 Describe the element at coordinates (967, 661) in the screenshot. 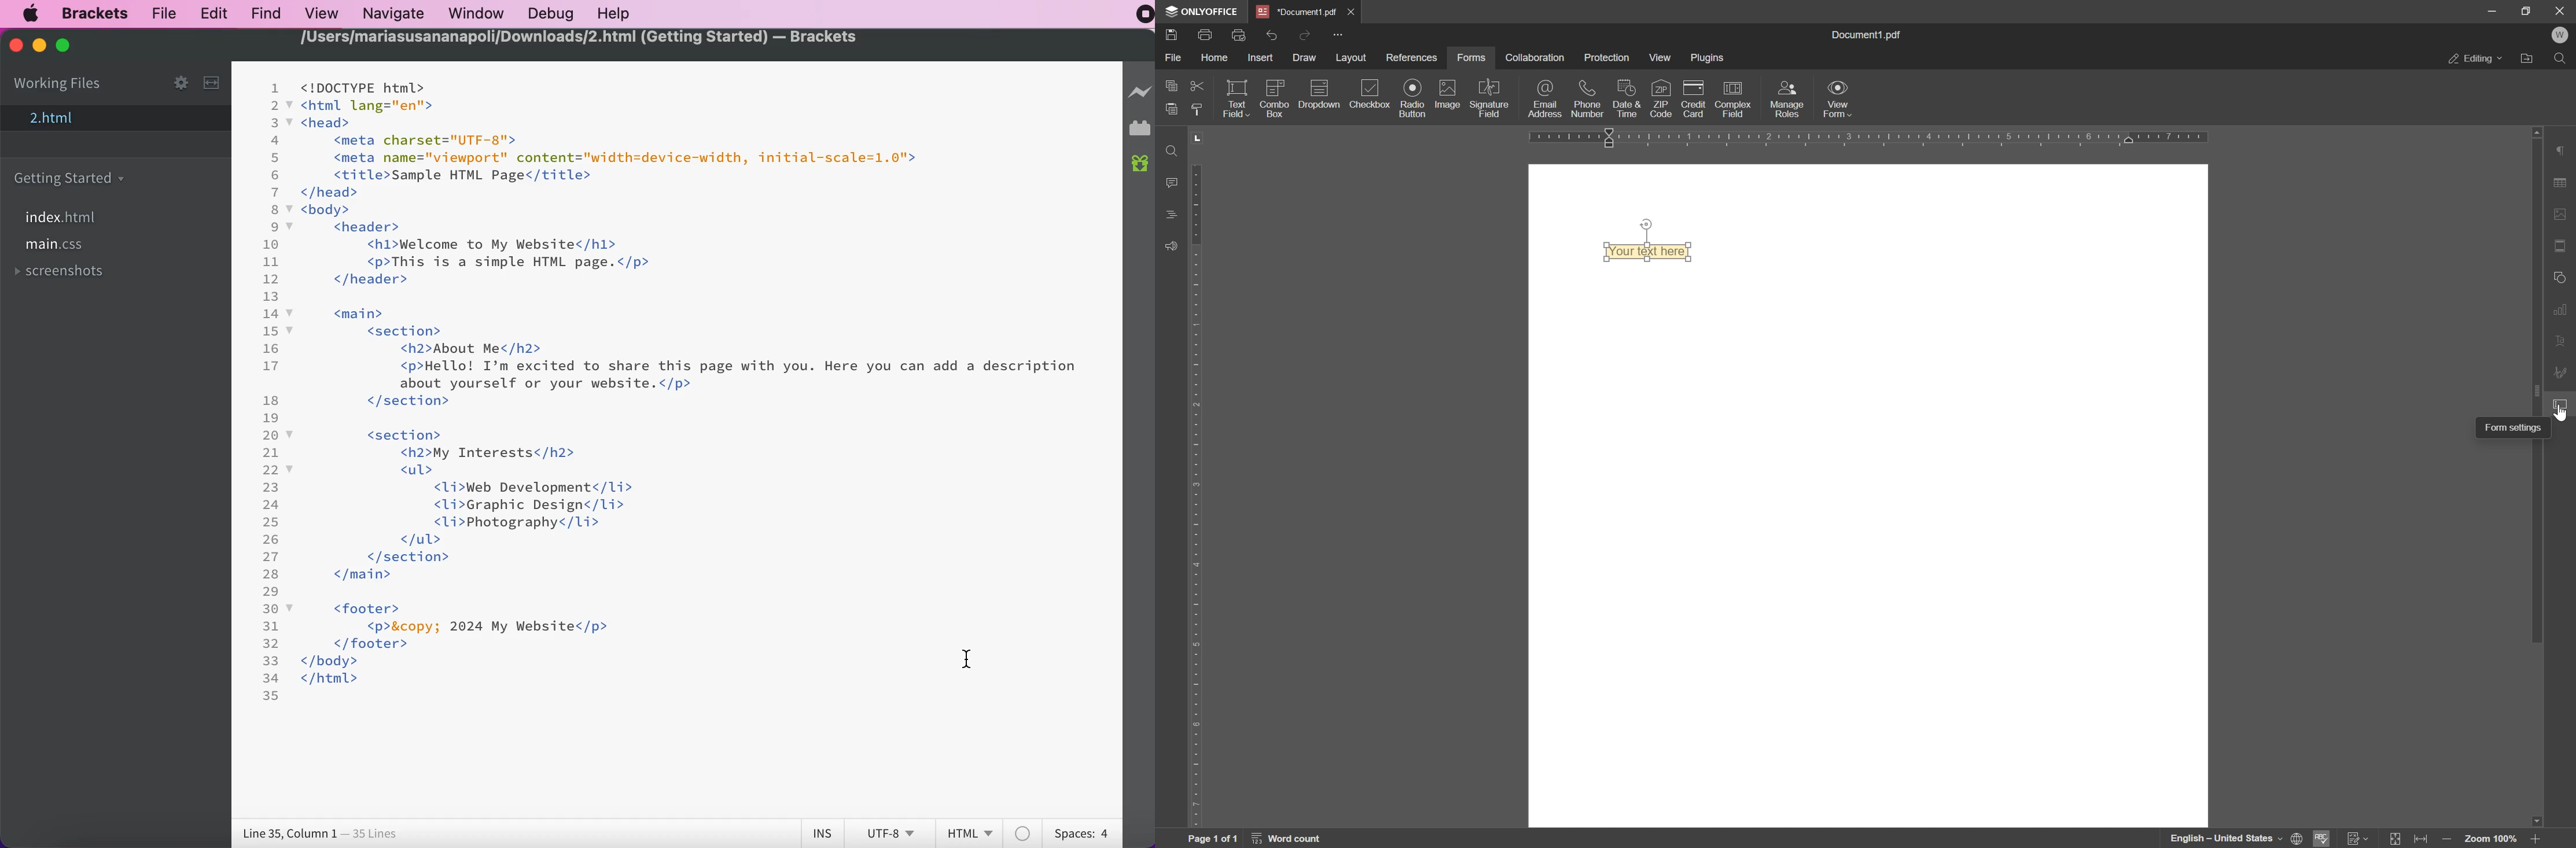

I see `cursor` at that location.